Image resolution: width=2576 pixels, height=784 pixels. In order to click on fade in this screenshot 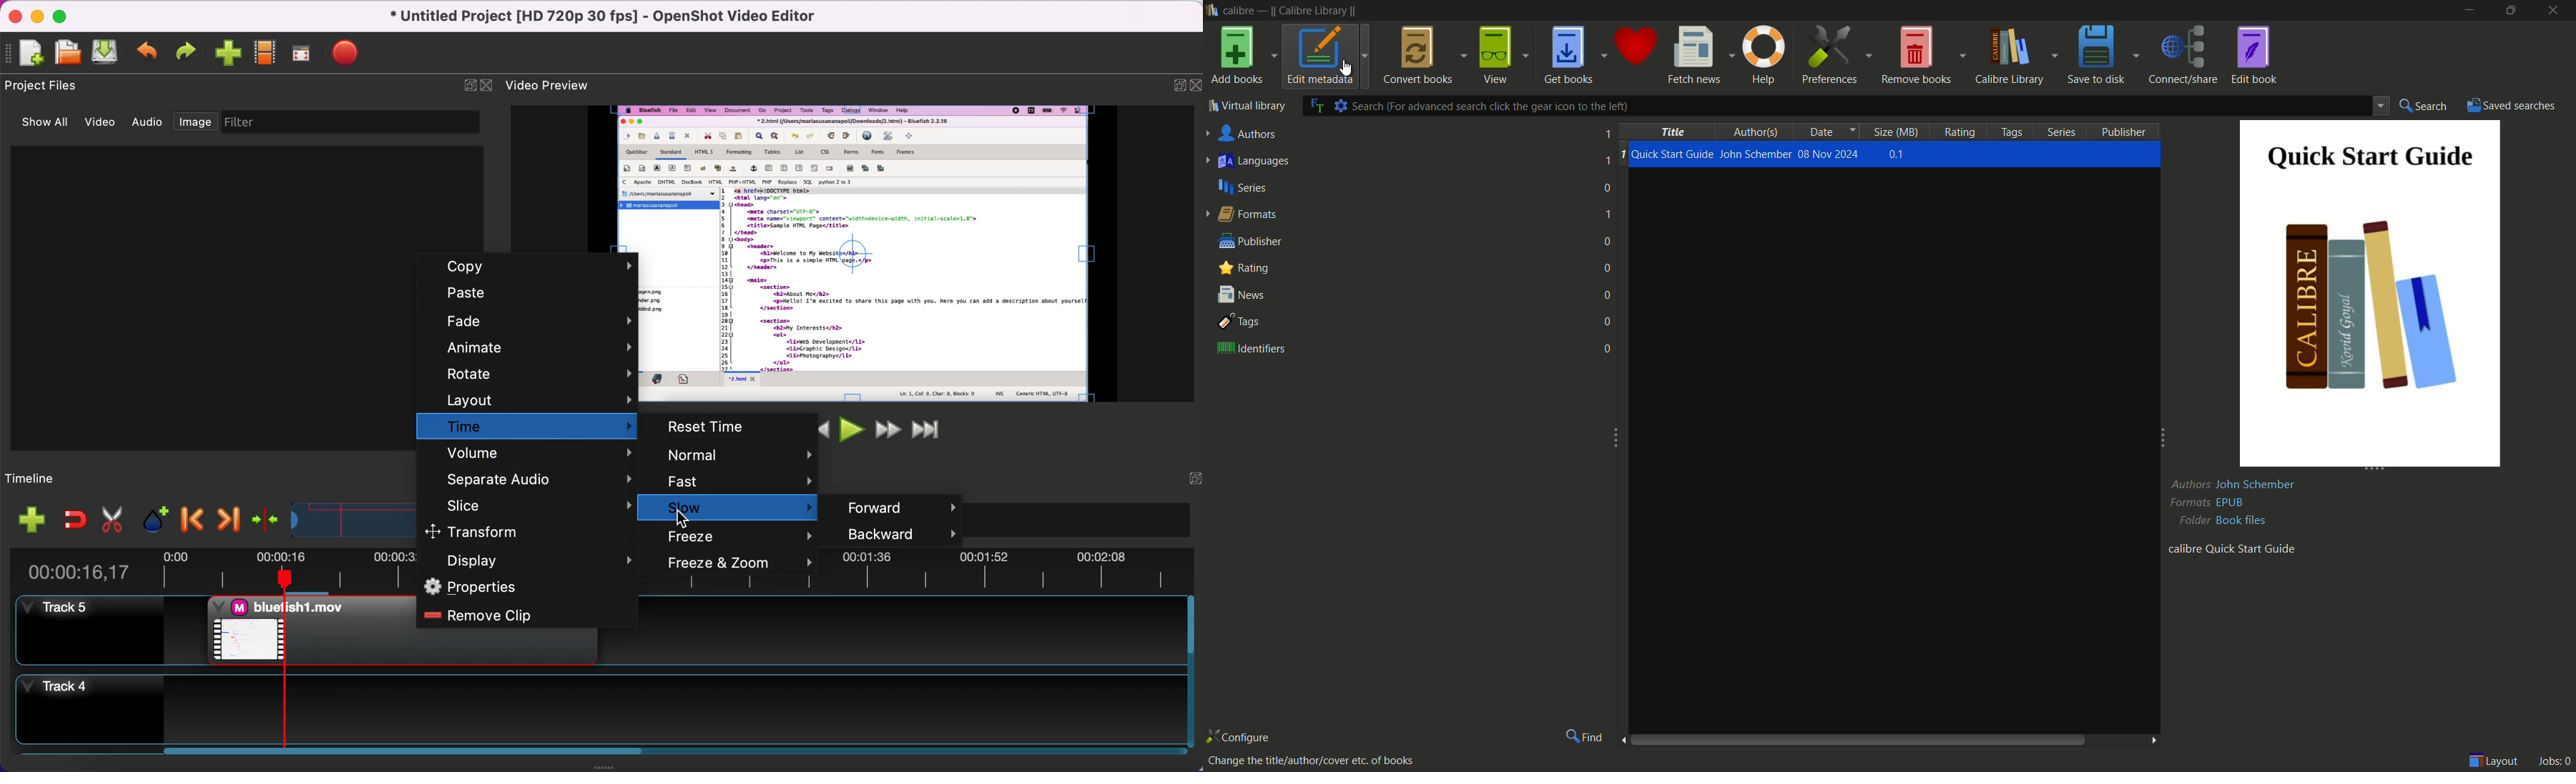, I will do `click(530, 320)`.